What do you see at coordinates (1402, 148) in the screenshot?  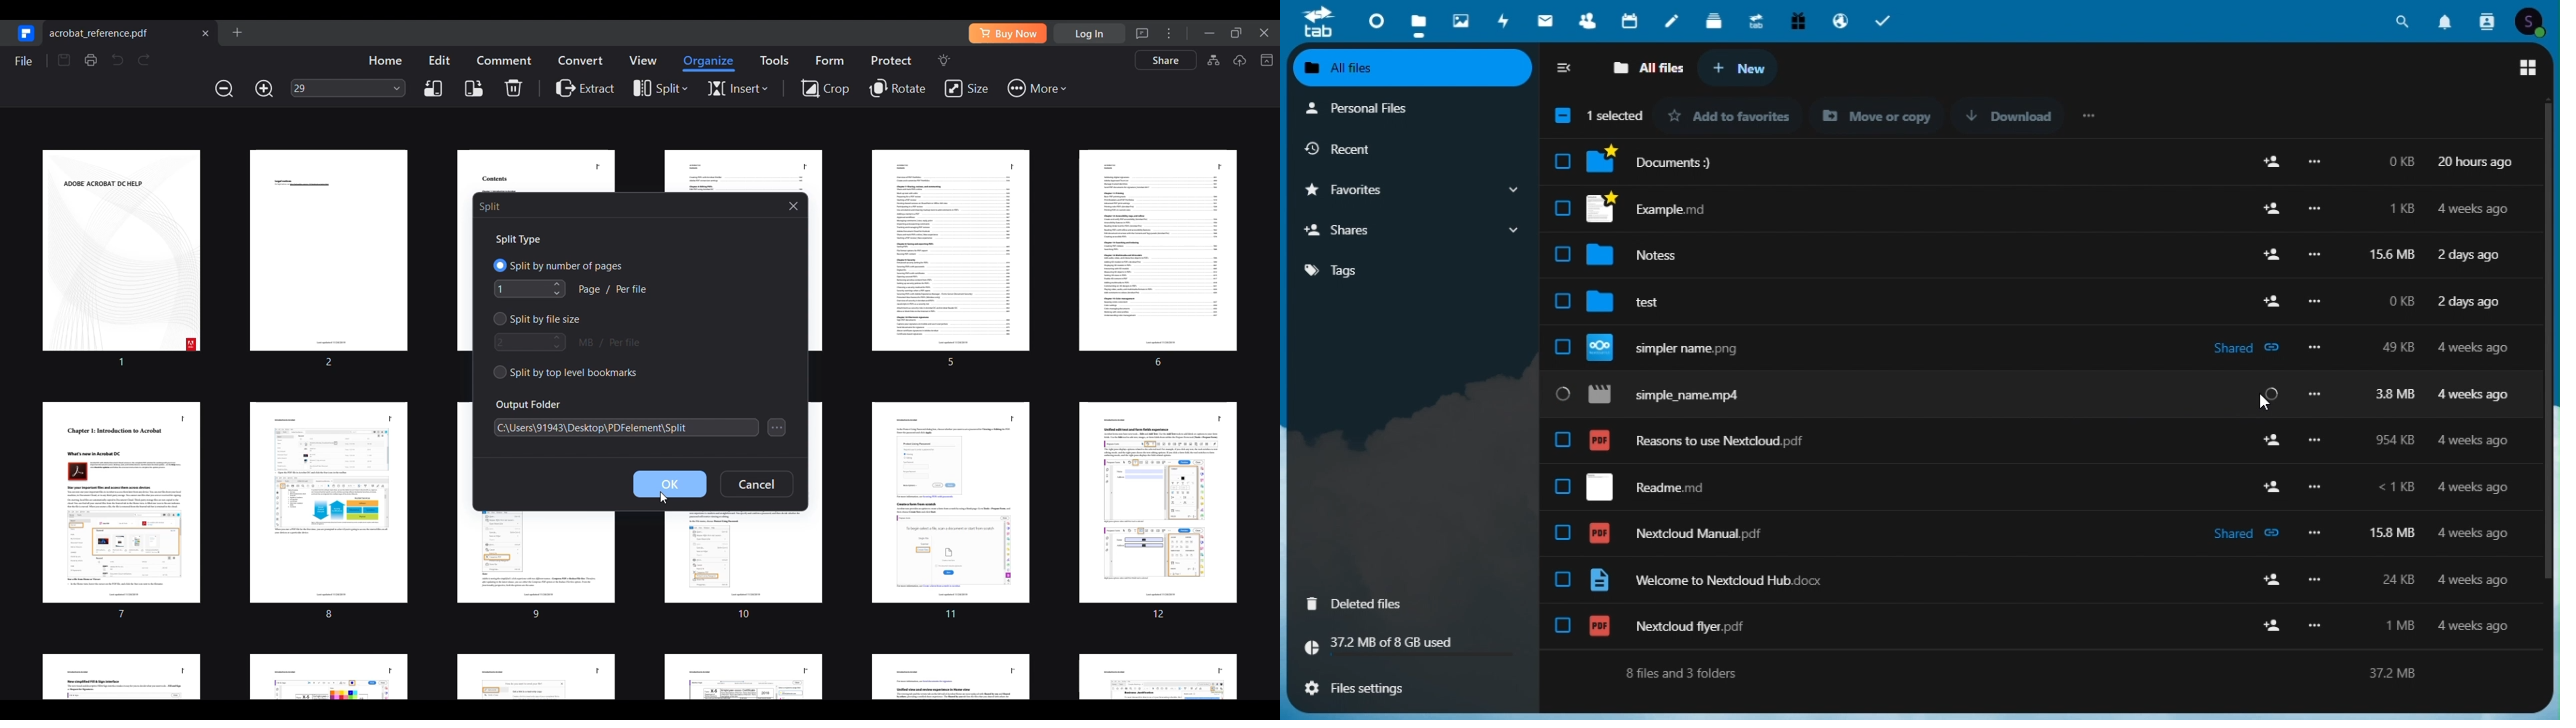 I see `recent` at bounding box center [1402, 148].